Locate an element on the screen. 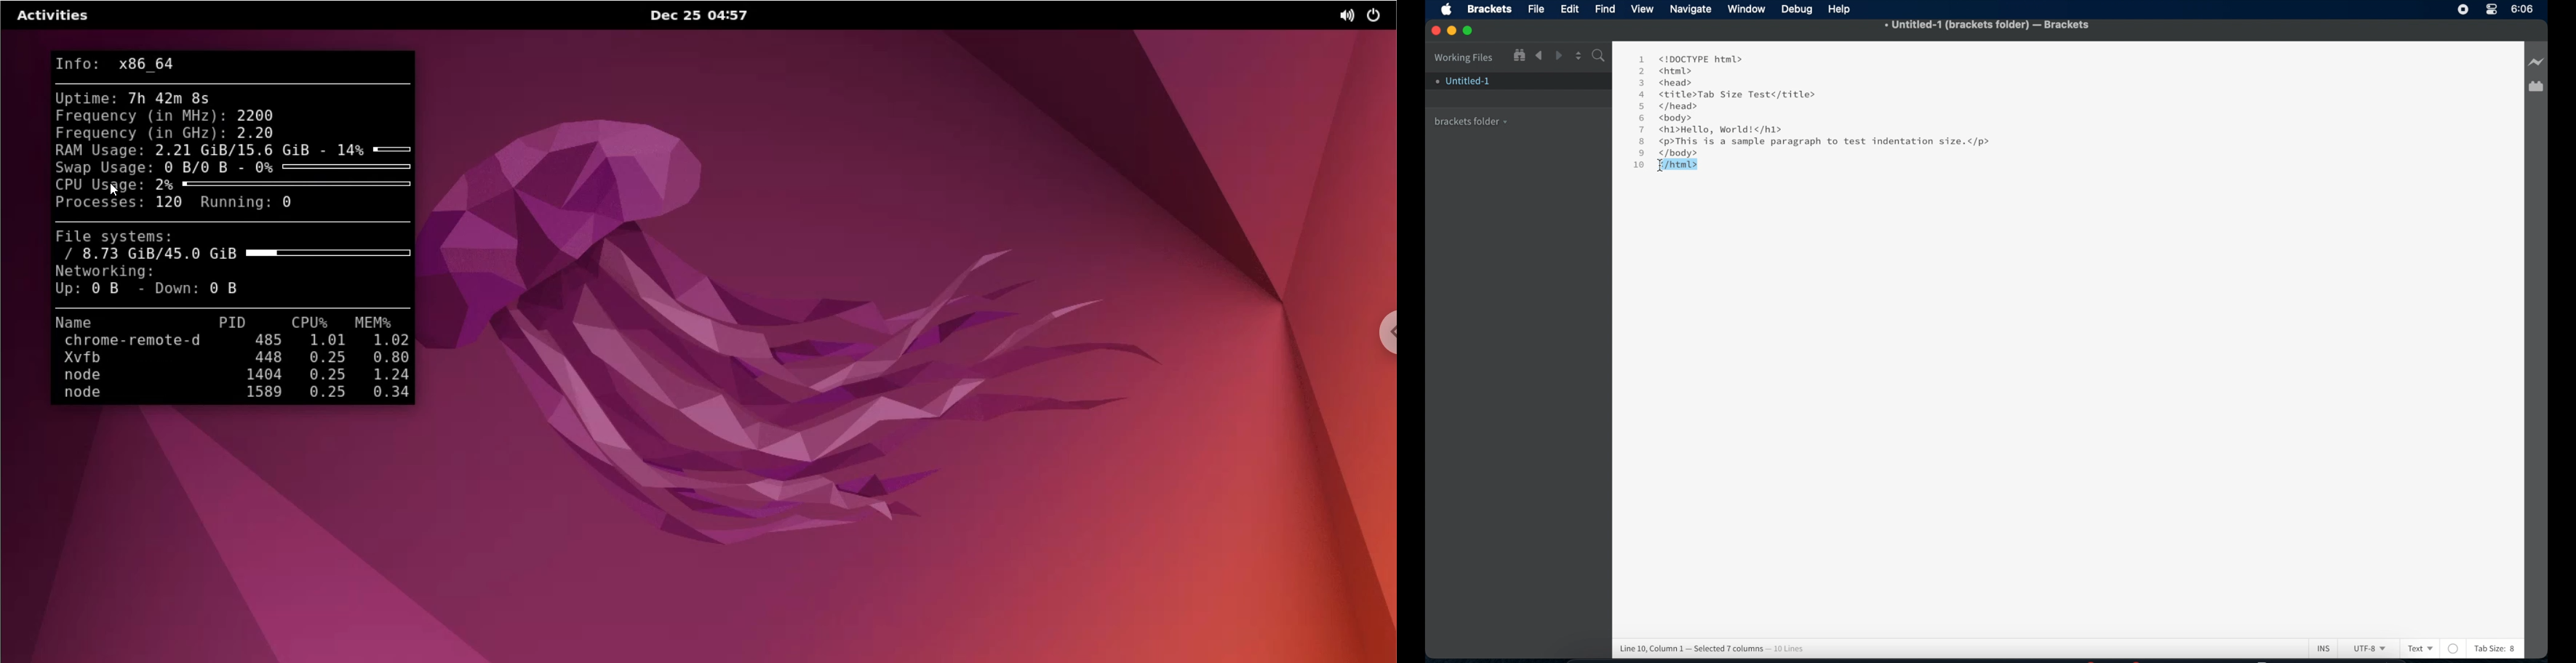 The image size is (2576, 672). Zoom in is located at coordinates (1518, 55).